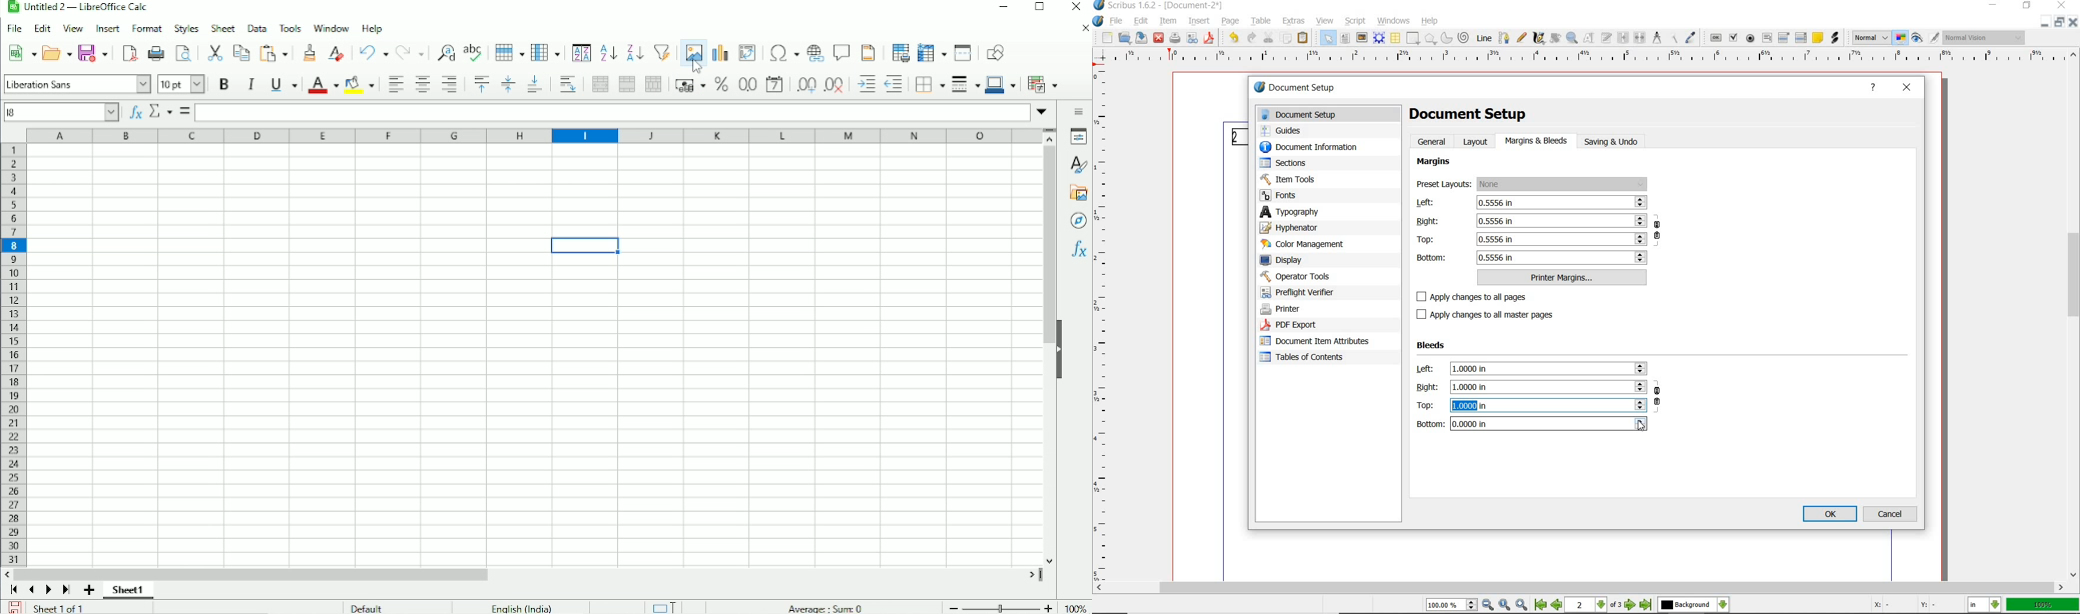 This screenshot has width=2100, height=616. What do you see at coordinates (995, 52) in the screenshot?
I see `Show draw functions` at bounding box center [995, 52].